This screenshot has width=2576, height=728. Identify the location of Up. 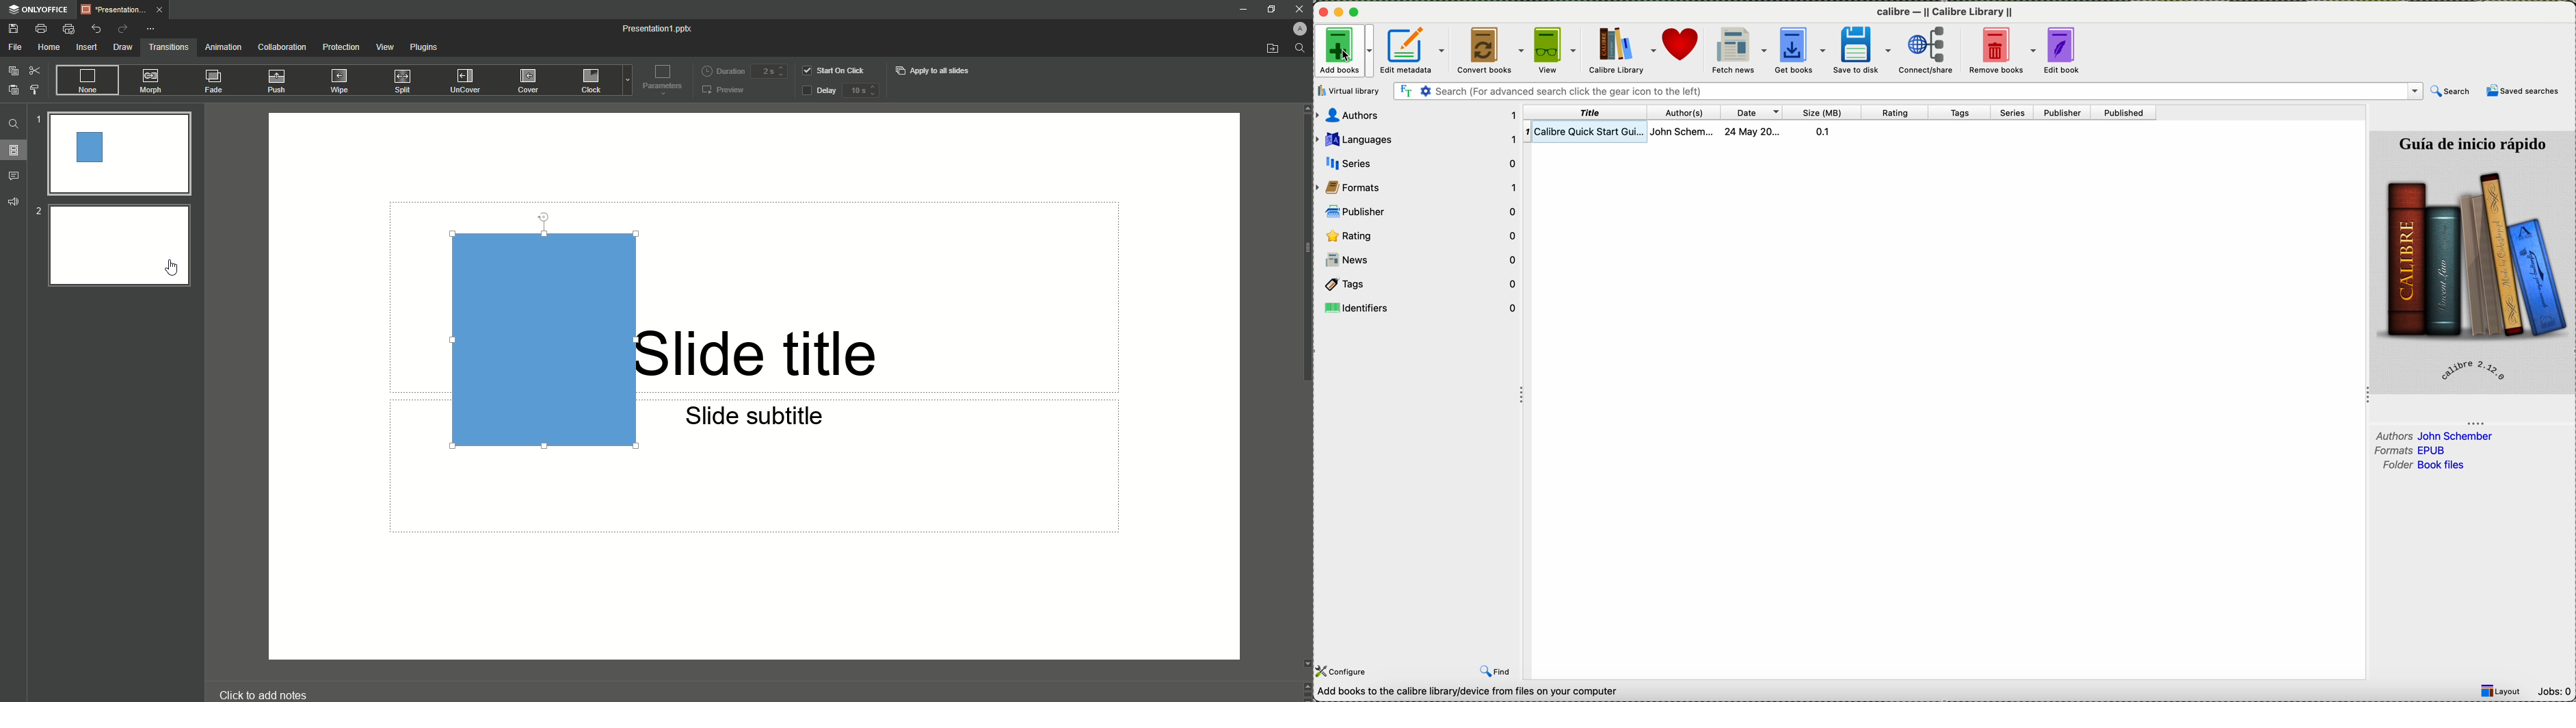
(1305, 107).